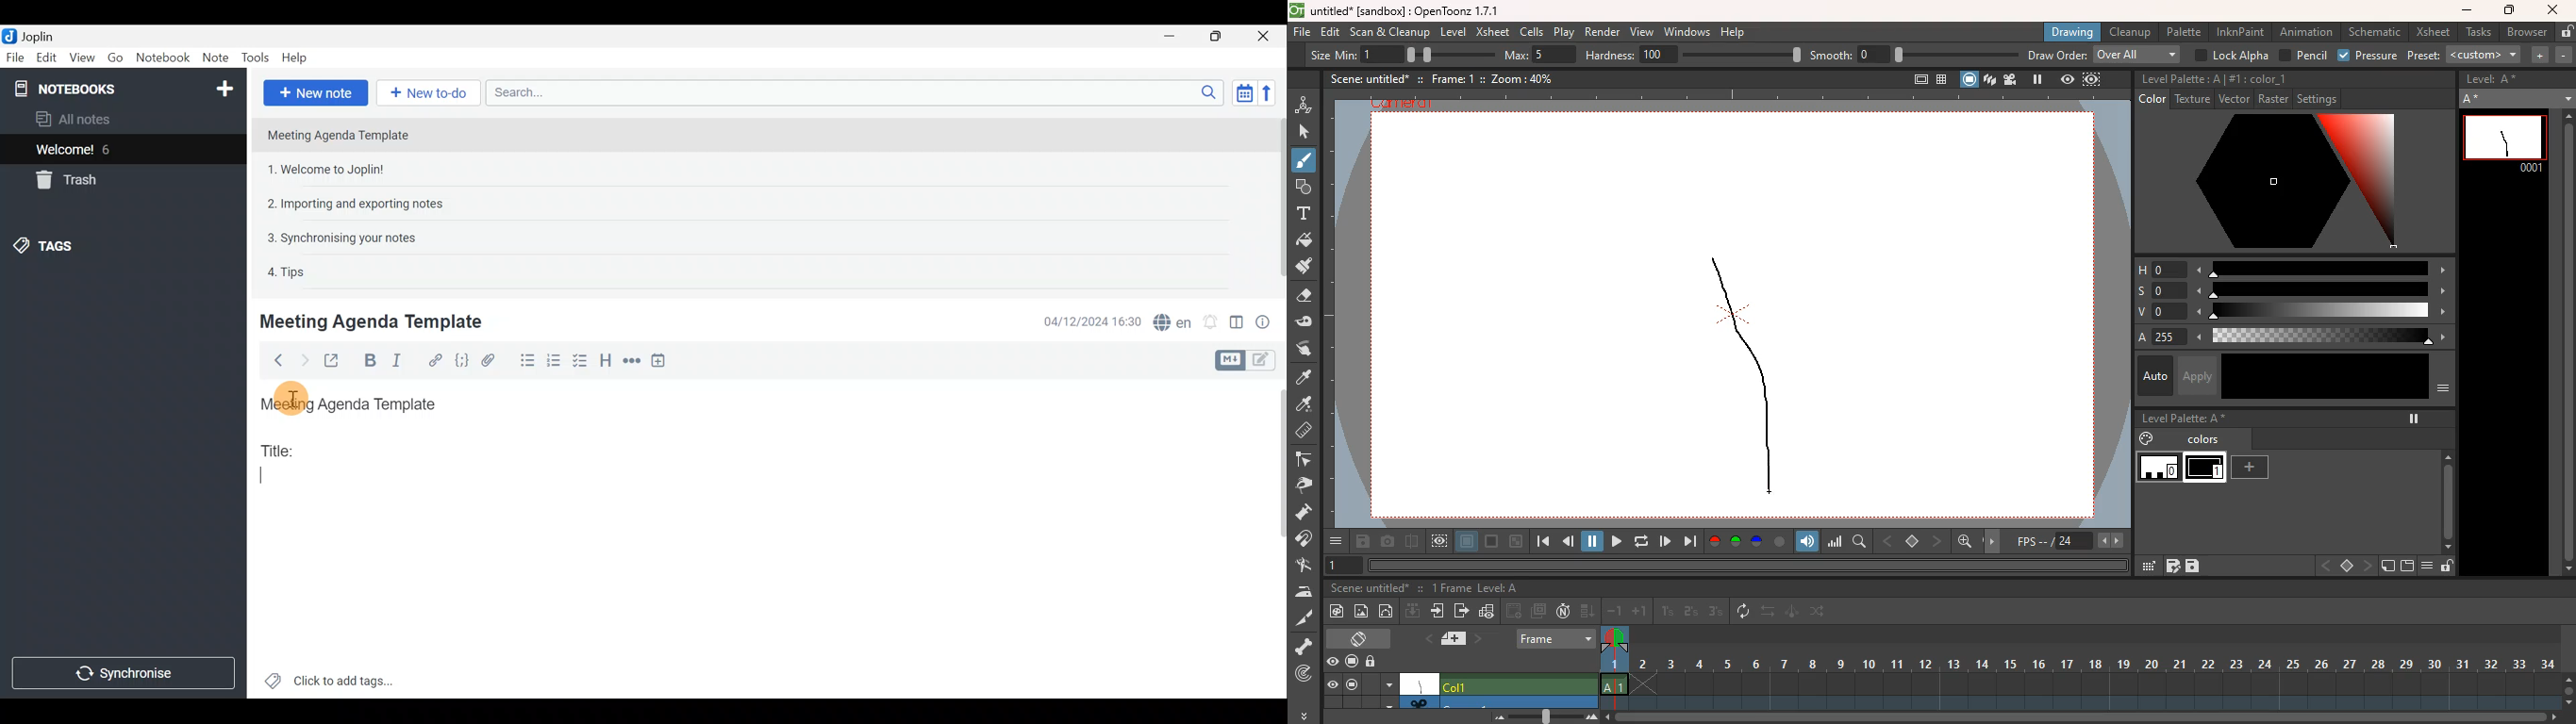  What do you see at coordinates (64, 180) in the screenshot?
I see `Trash` at bounding box center [64, 180].